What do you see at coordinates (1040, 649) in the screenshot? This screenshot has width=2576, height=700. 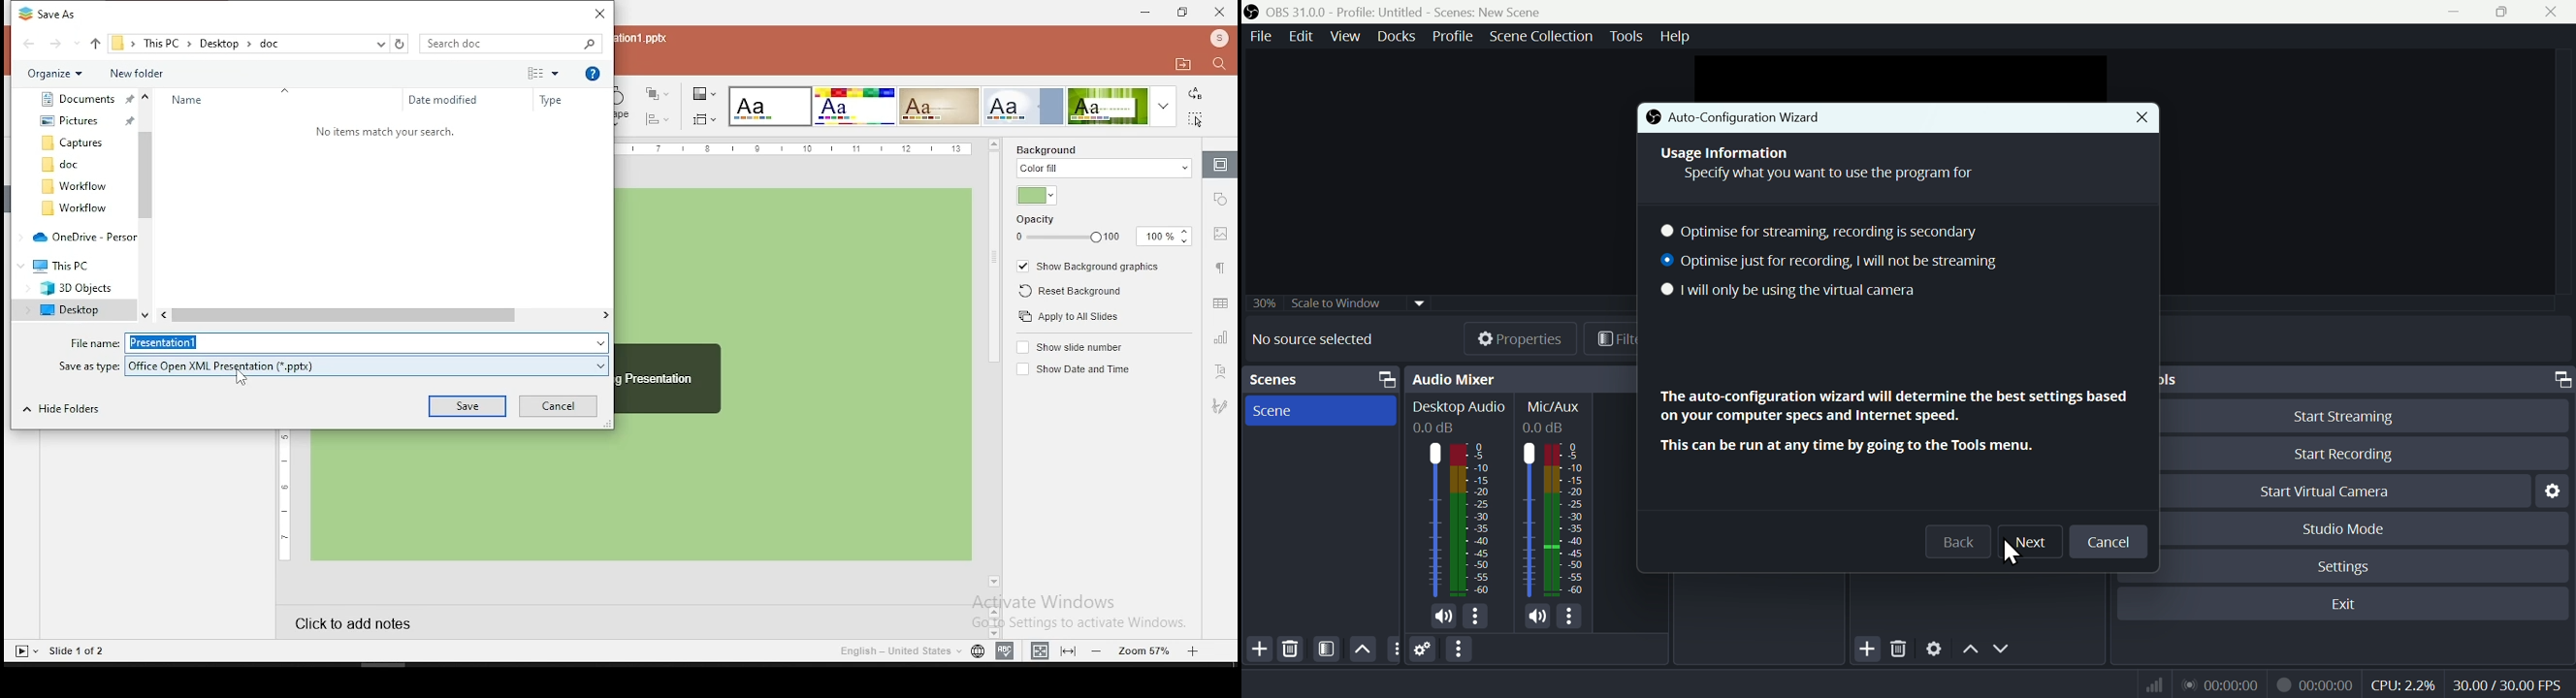 I see `fit to slide` at bounding box center [1040, 649].